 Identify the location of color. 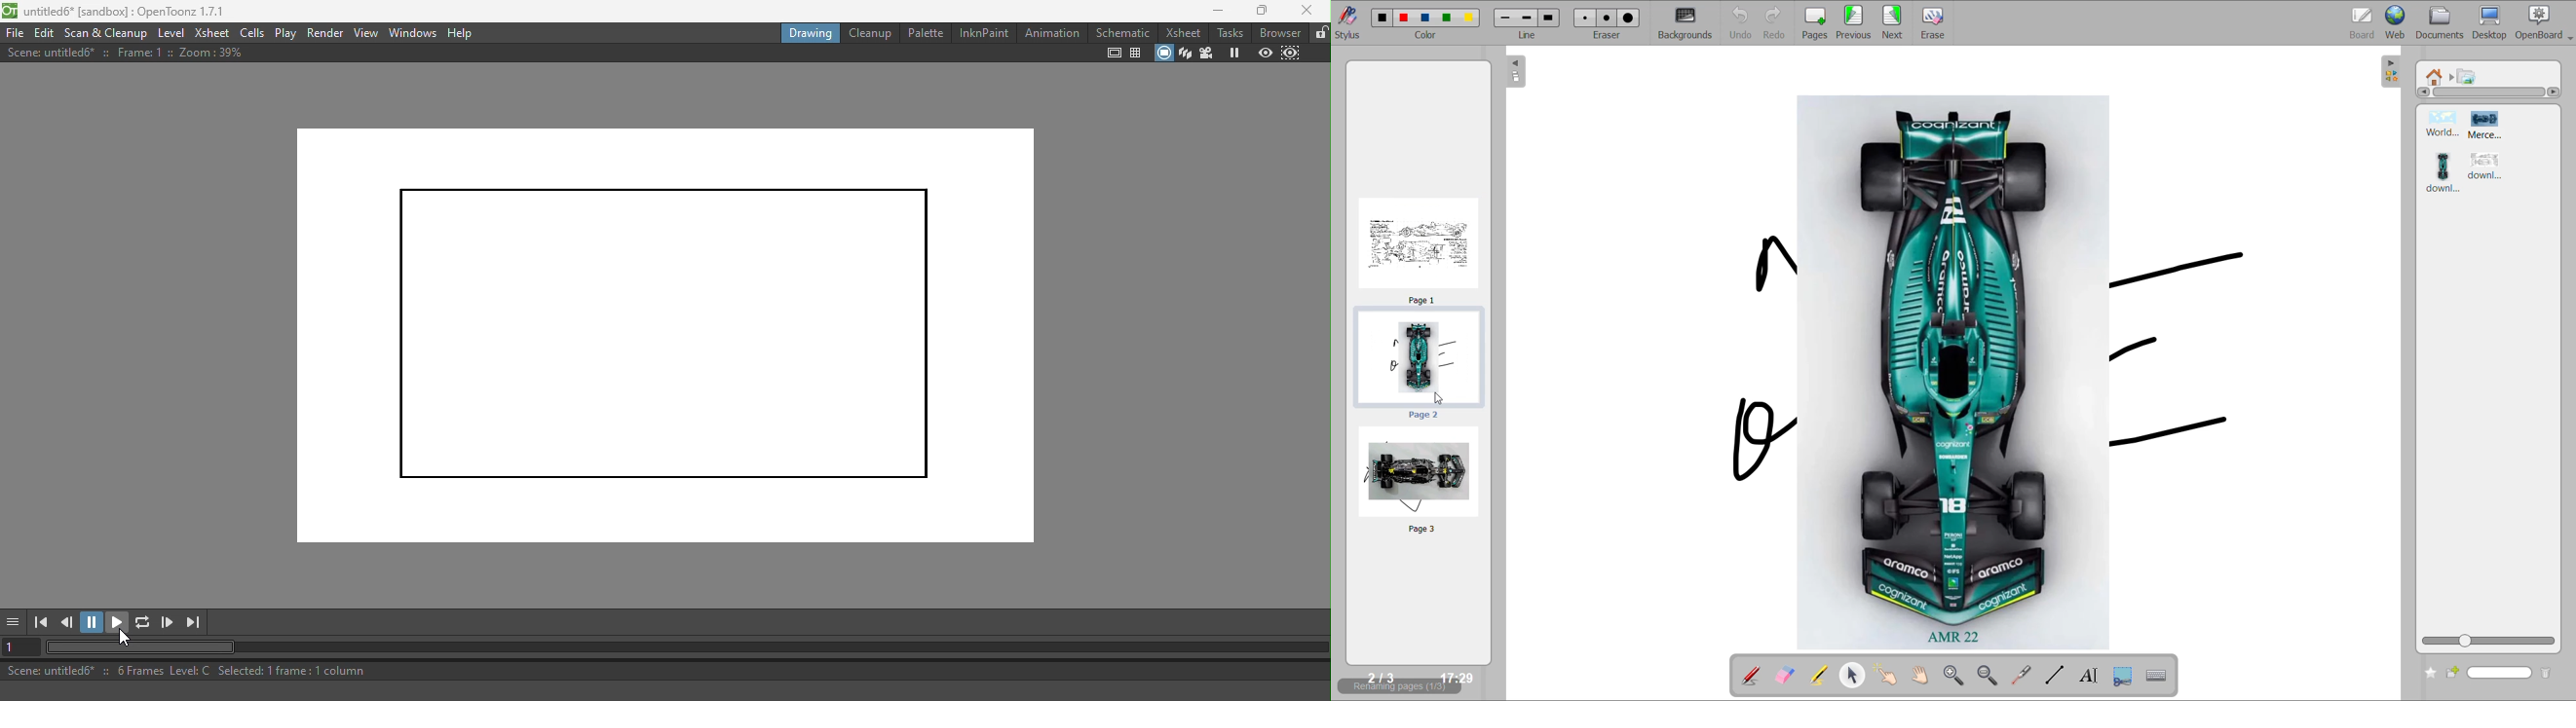
(1424, 36).